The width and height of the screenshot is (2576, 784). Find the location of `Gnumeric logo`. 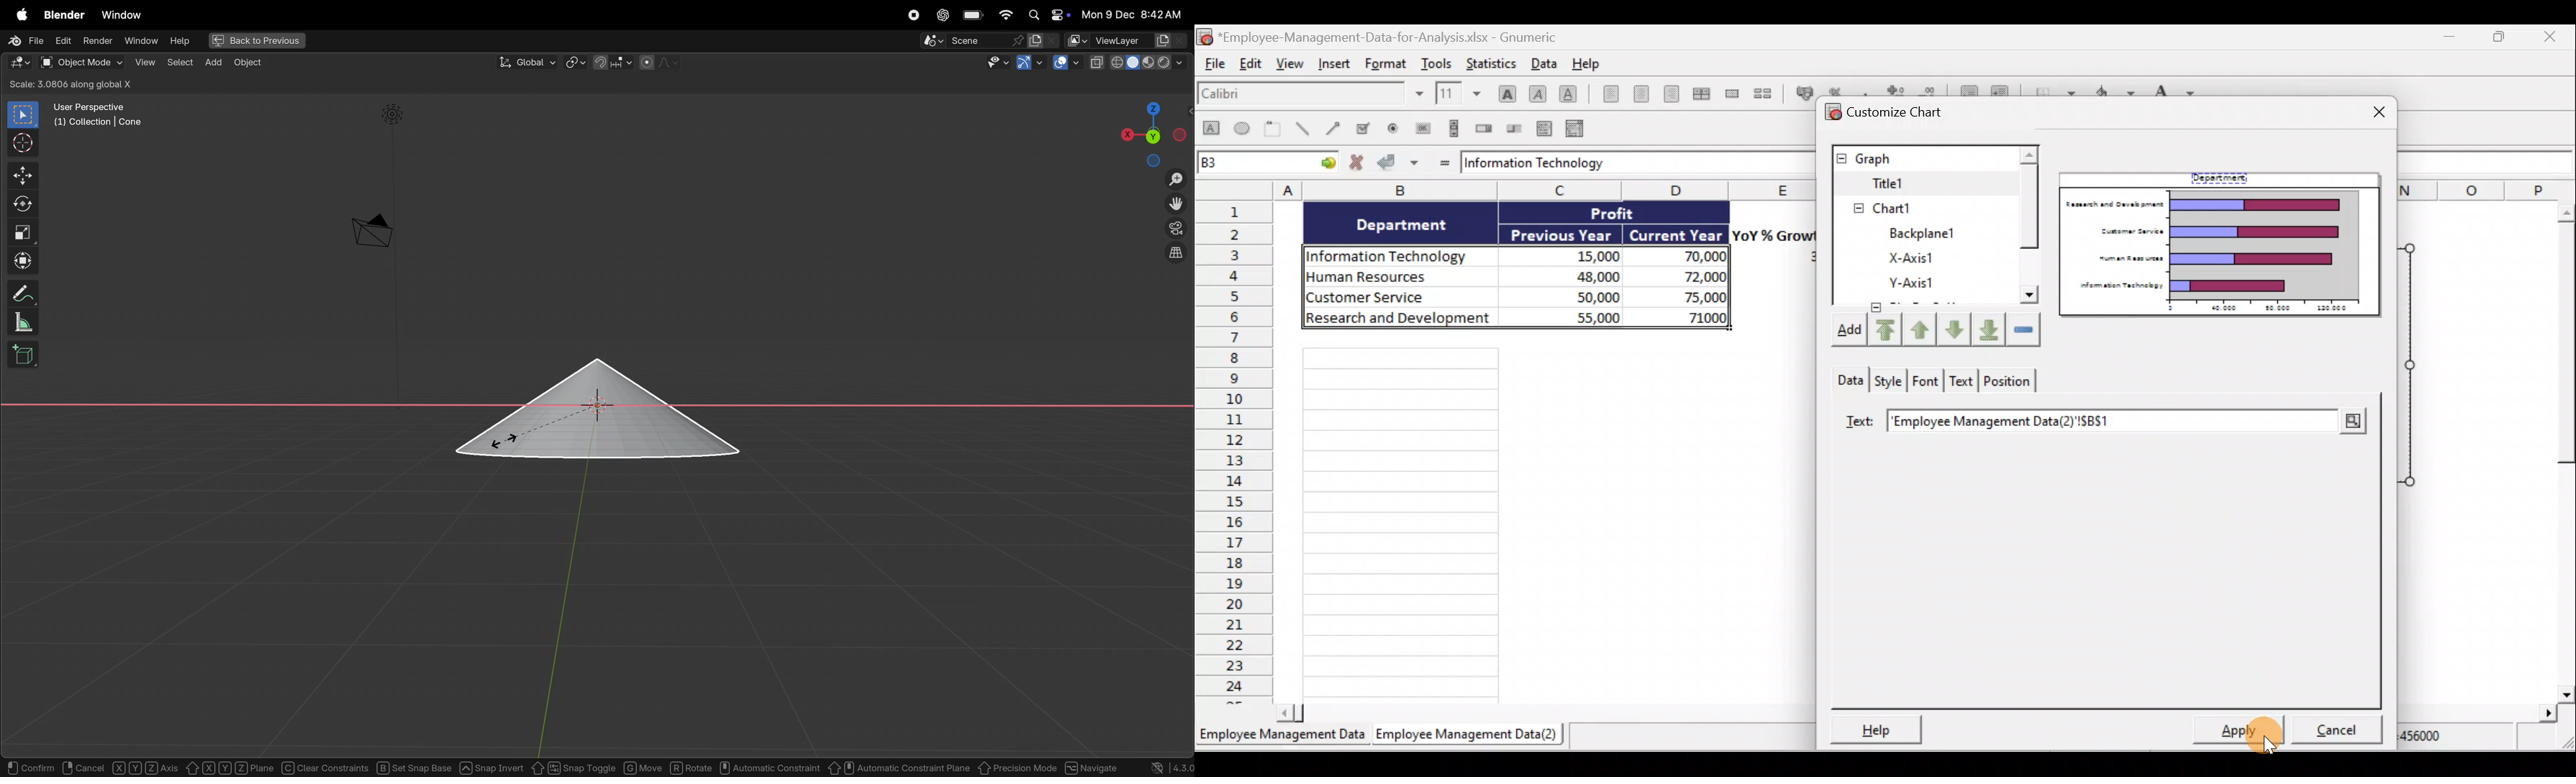

Gnumeric logo is located at coordinates (1205, 36).